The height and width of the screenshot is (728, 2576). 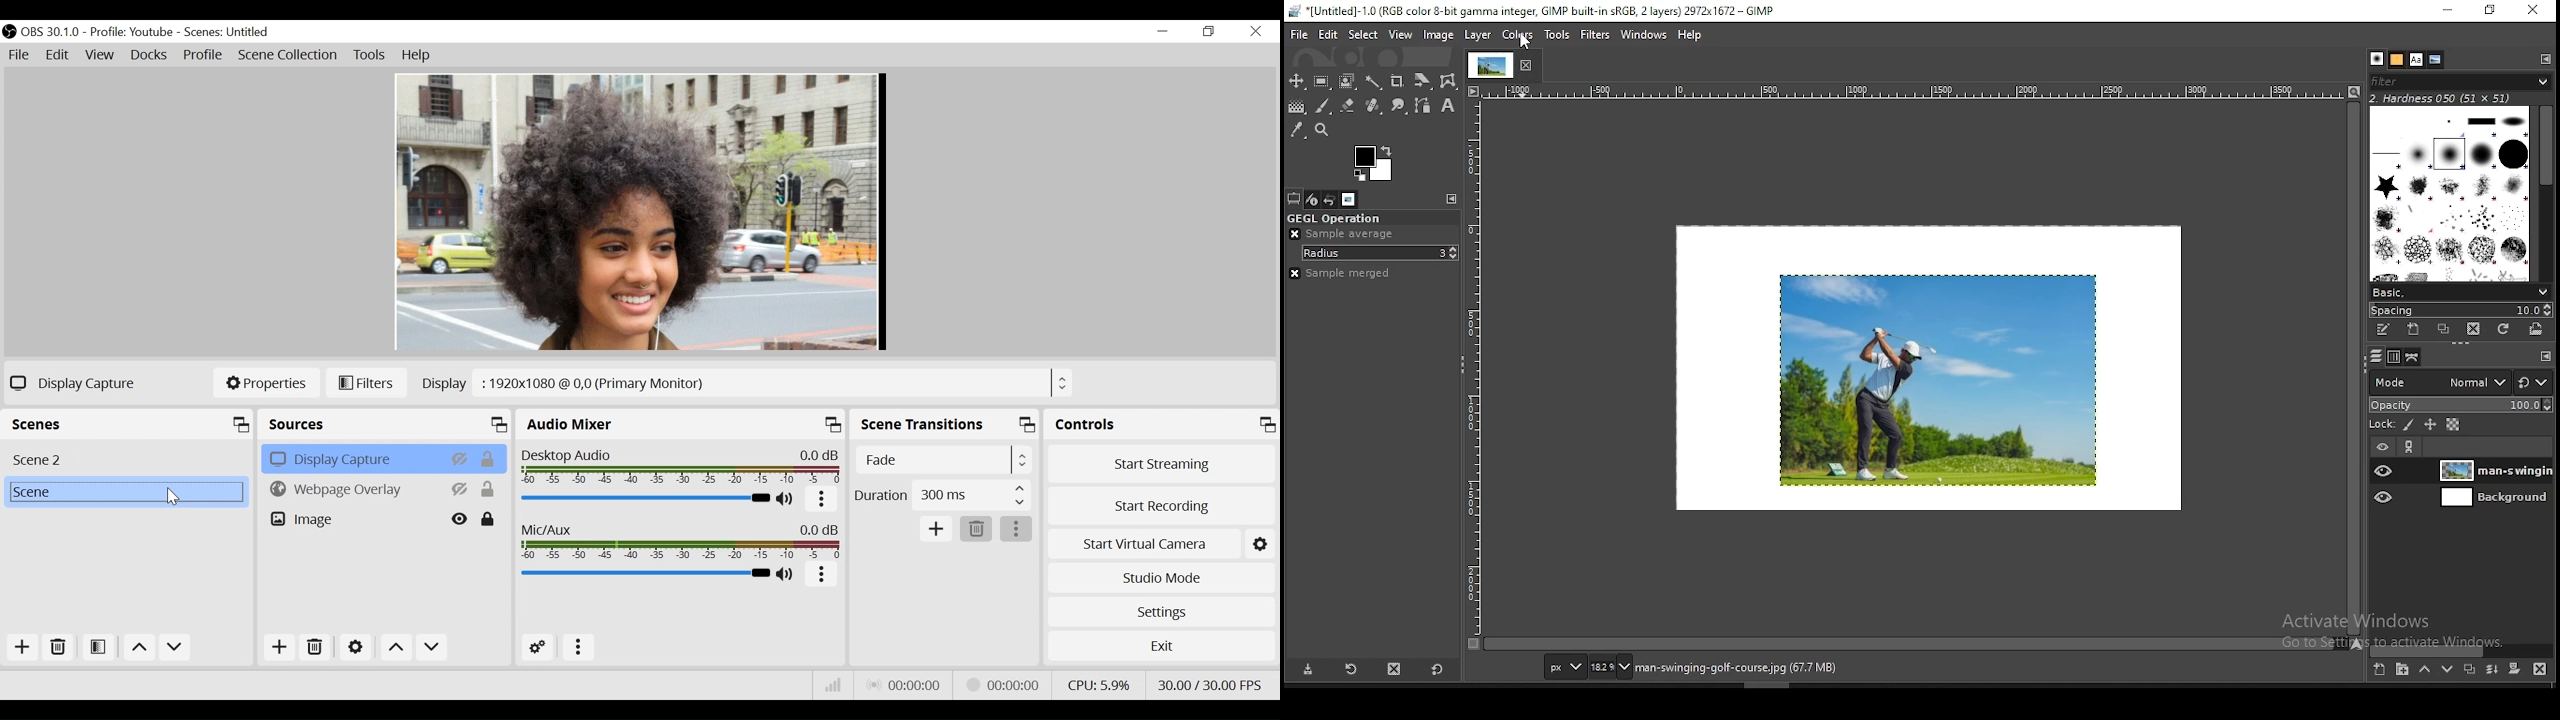 What do you see at coordinates (975, 528) in the screenshot?
I see `Delete` at bounding box center [975, 528].